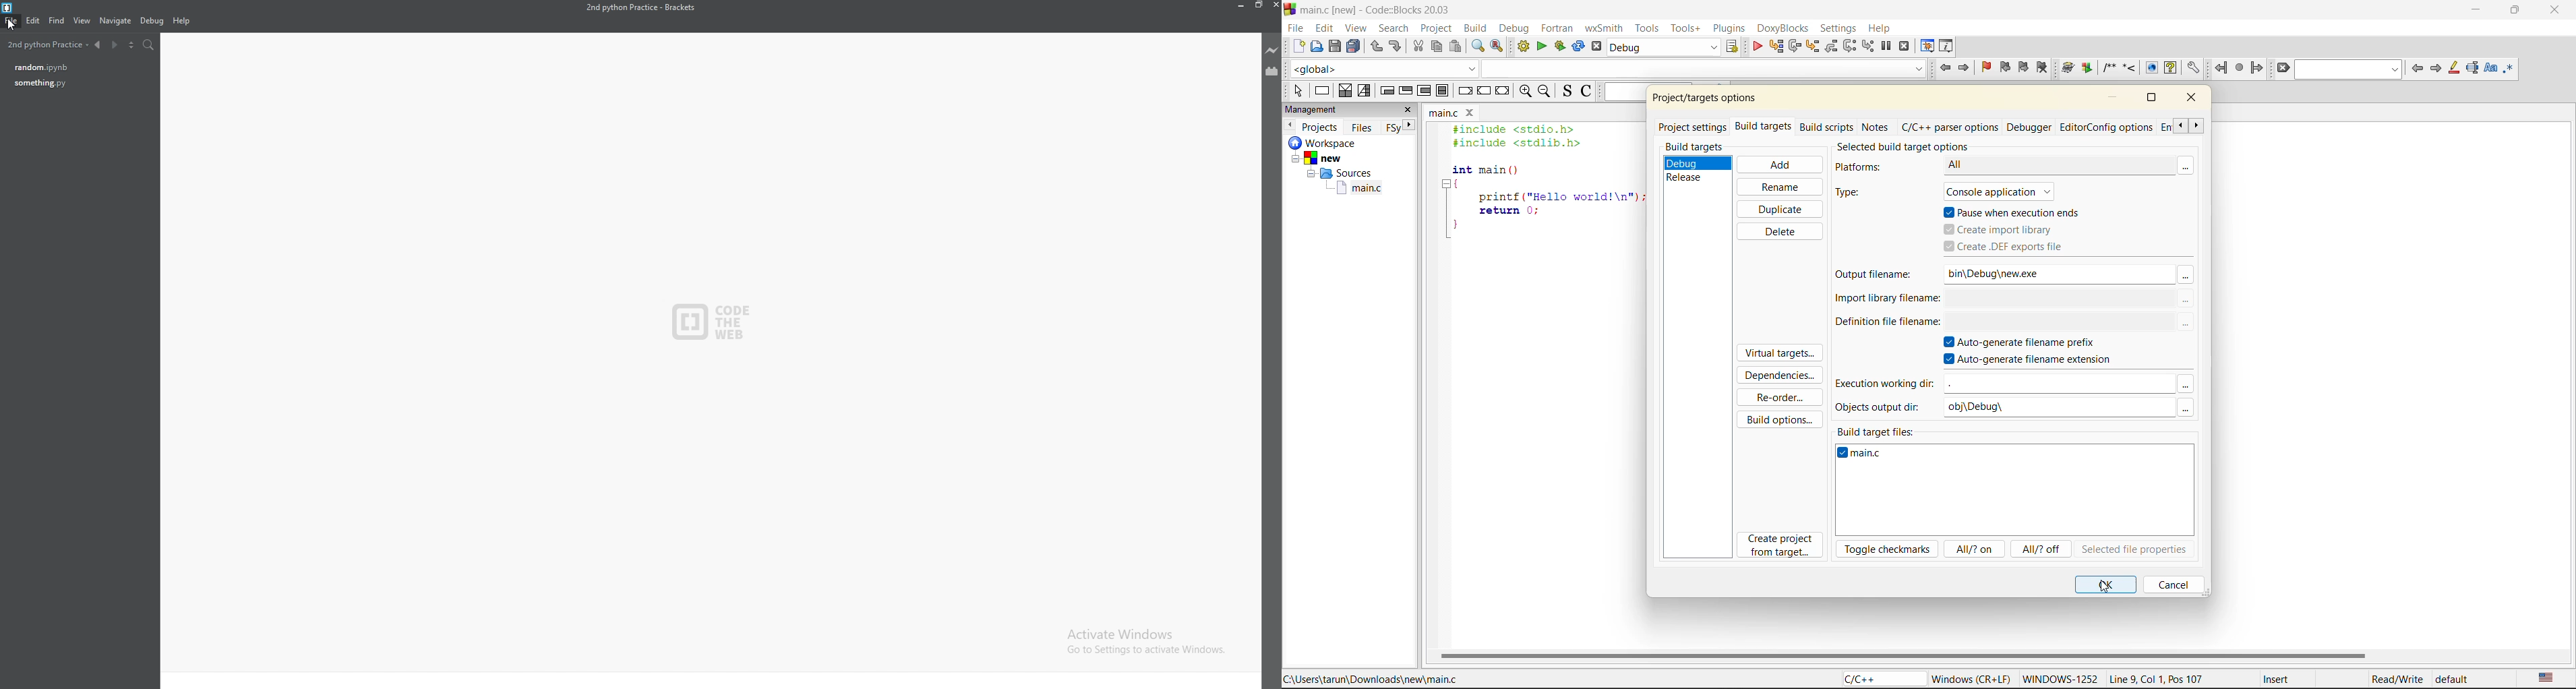  Describe the element at coordinates (1322, 127) in the screenshot. I see `projects` at that location.